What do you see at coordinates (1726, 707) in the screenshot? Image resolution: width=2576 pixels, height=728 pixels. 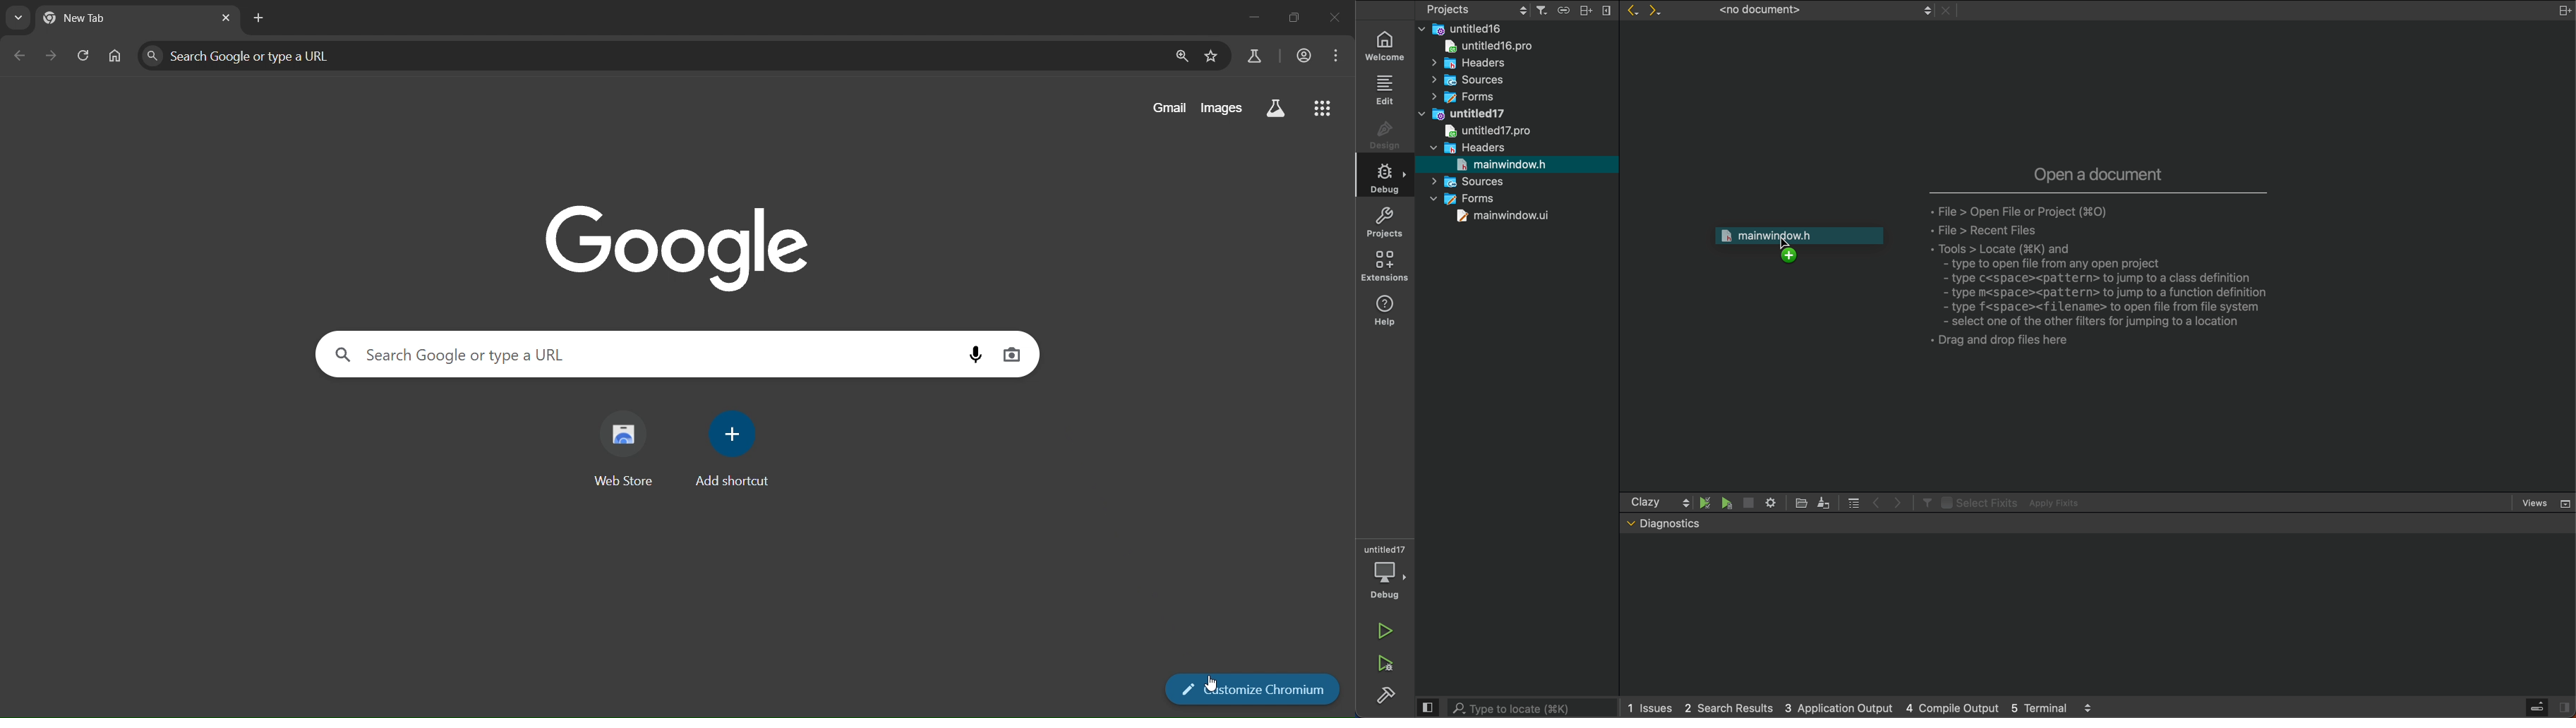 I see `2 Search Results` at bounding box center [1726, 707].